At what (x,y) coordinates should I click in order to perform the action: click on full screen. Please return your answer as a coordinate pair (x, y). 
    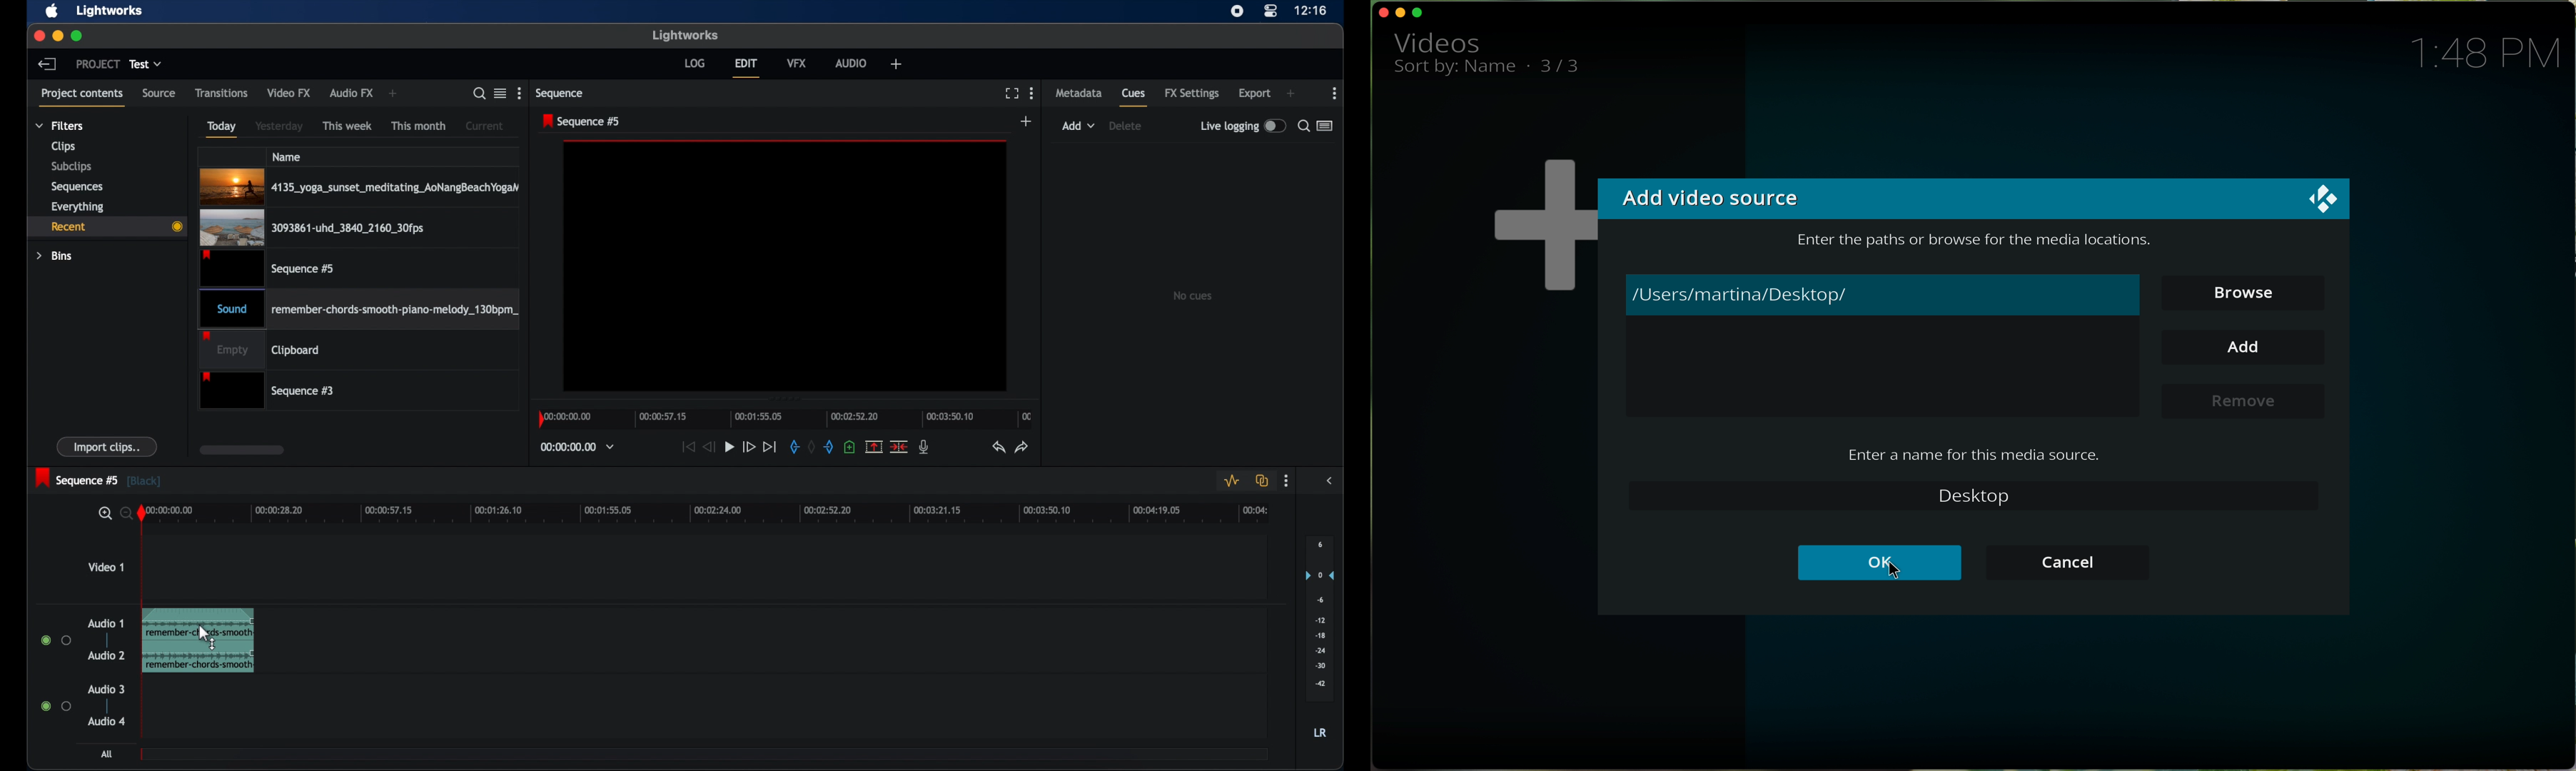
    Looking at the image, I should click on (1011, 94).